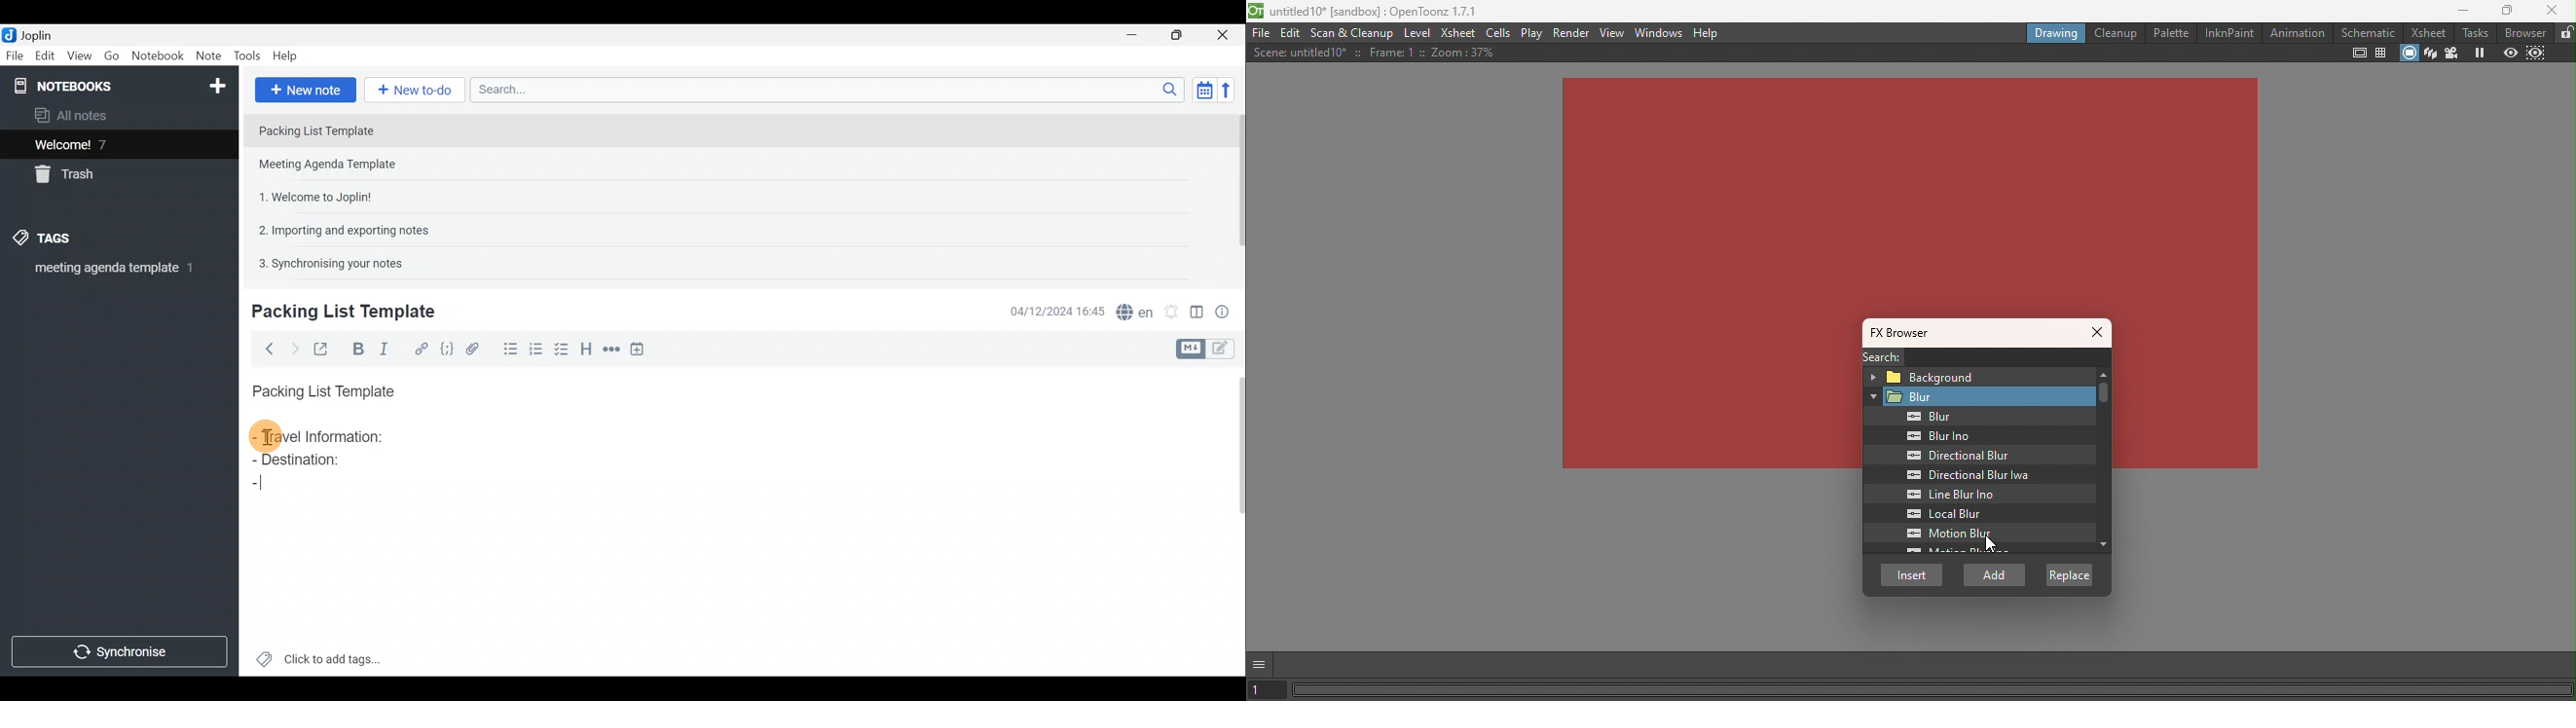 The width and height of the screenshot is (2576, 728). I want to click on Help, so click(287, 57).